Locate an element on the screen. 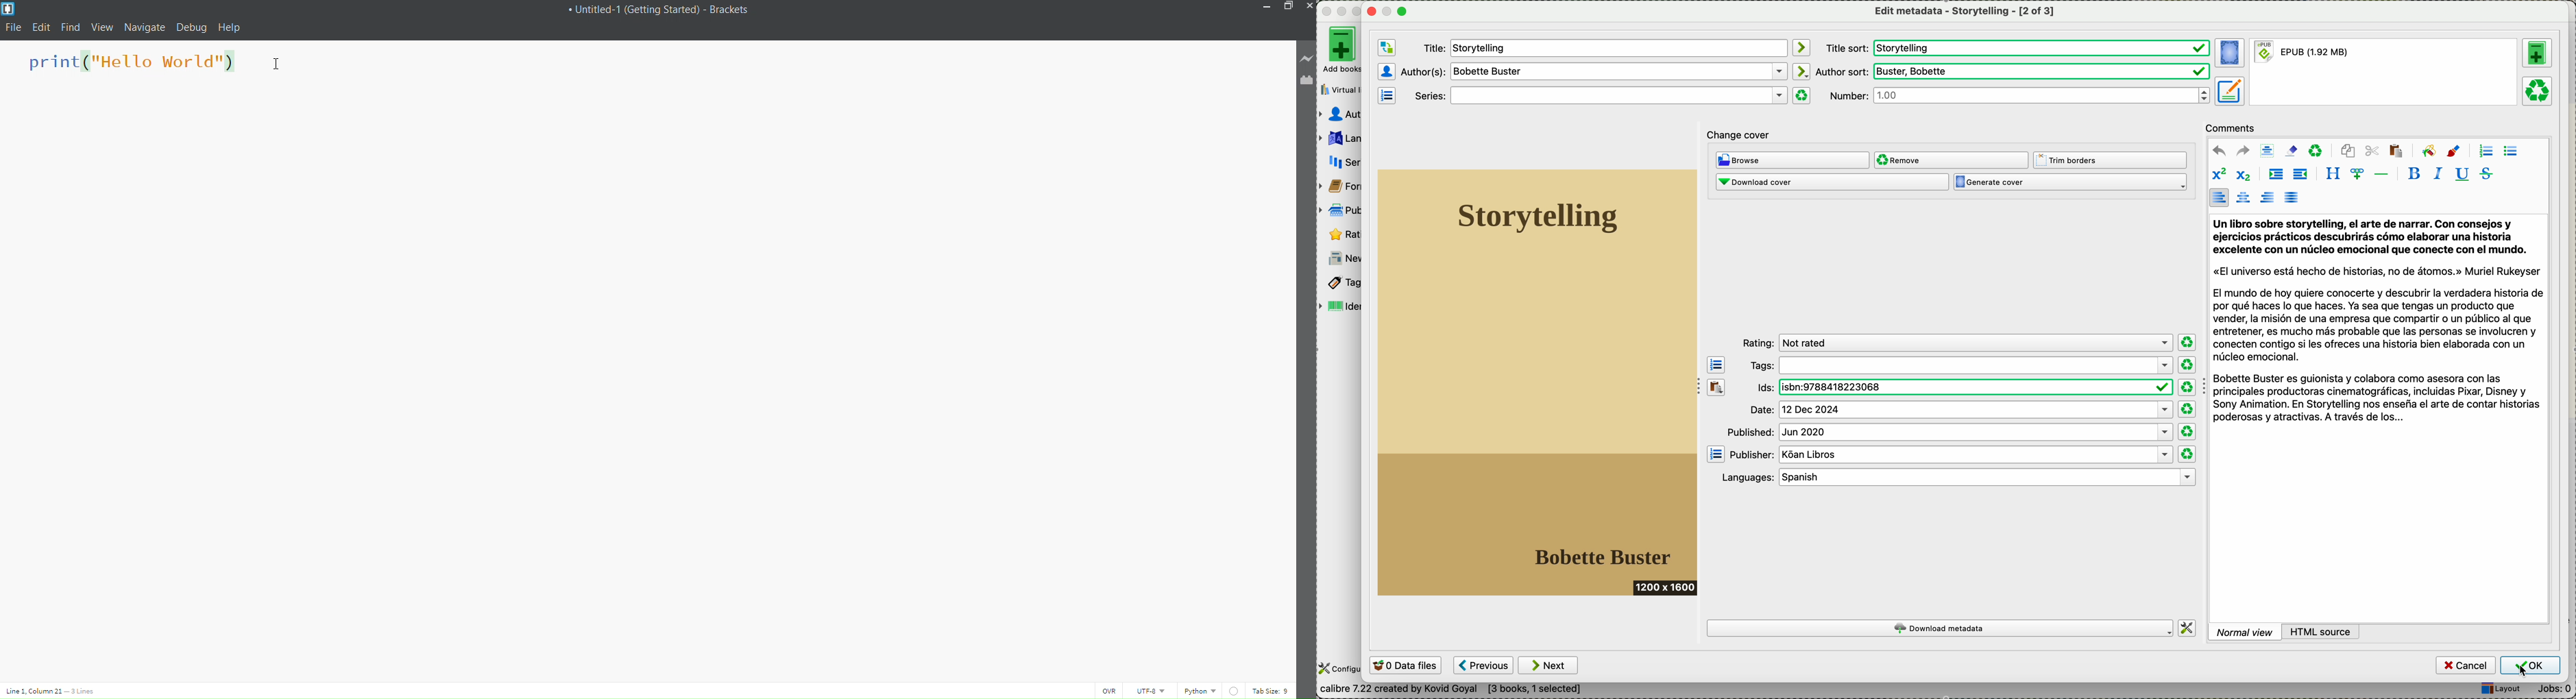  add books is located at coordinates (1343, 51).